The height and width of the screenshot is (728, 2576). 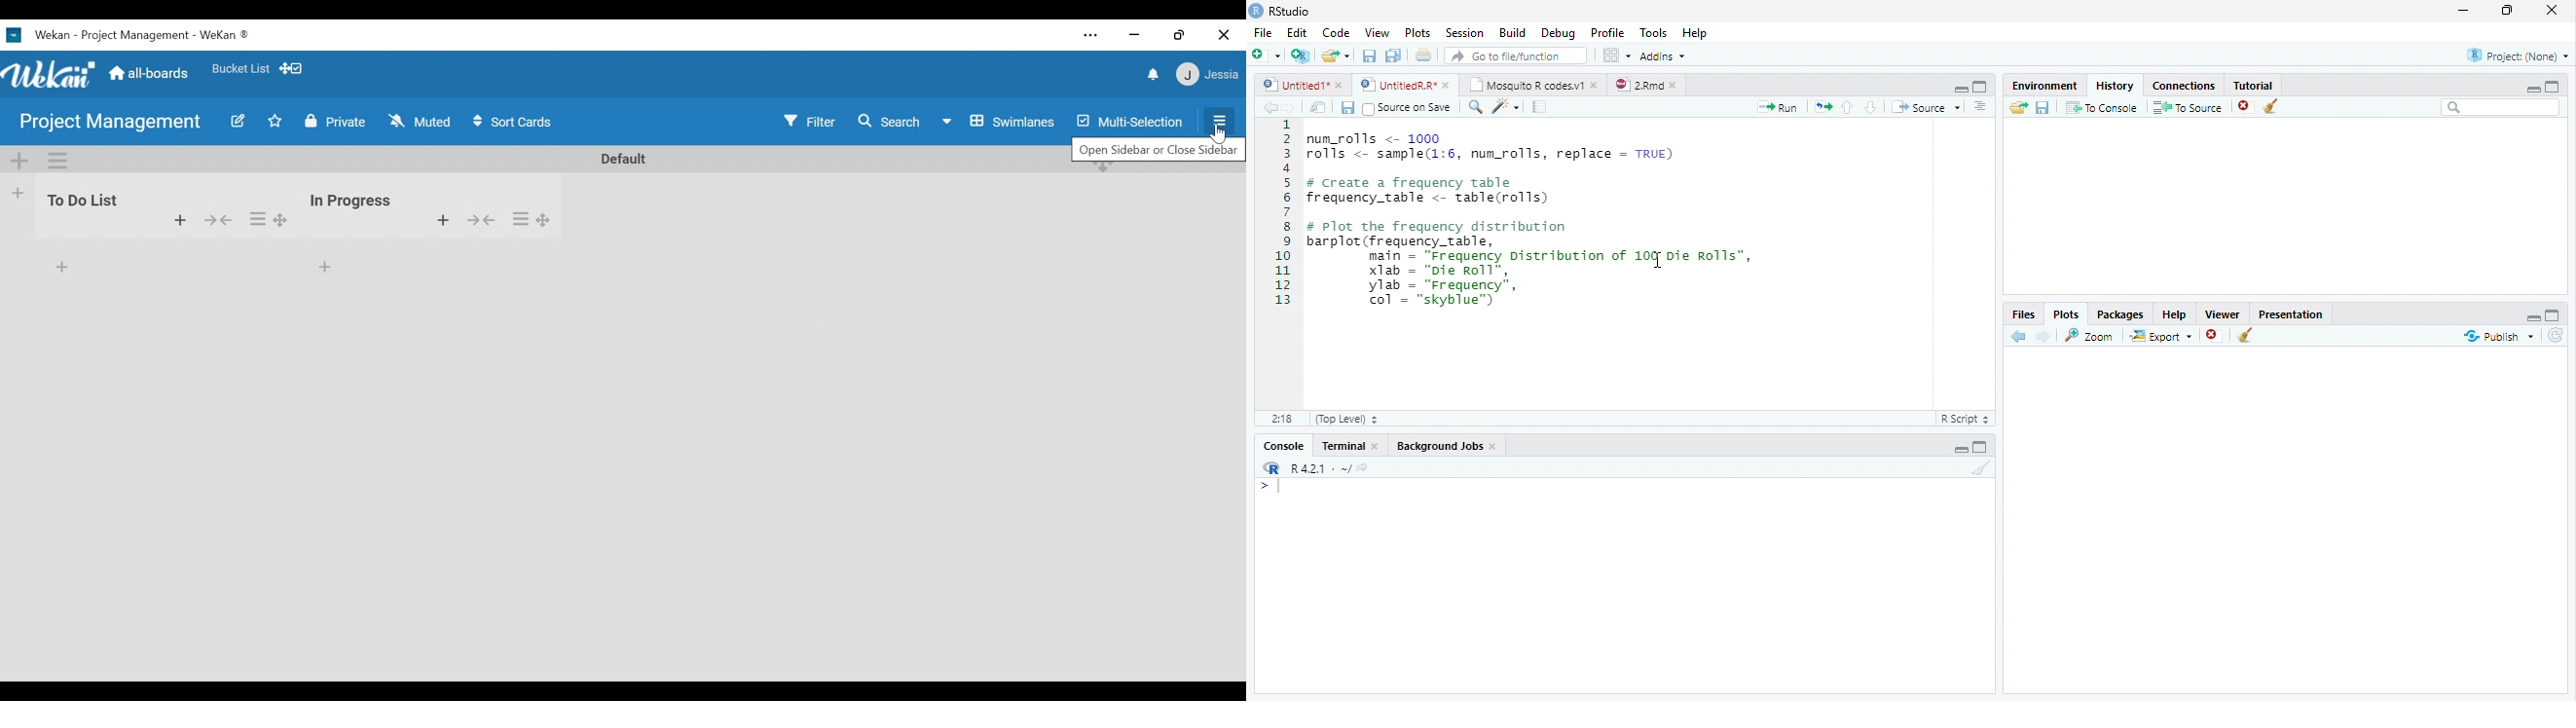 What do you see at coordinates (2043, 107) in the screenshot?
I see `Save File` at bounding box center [2043, 107].